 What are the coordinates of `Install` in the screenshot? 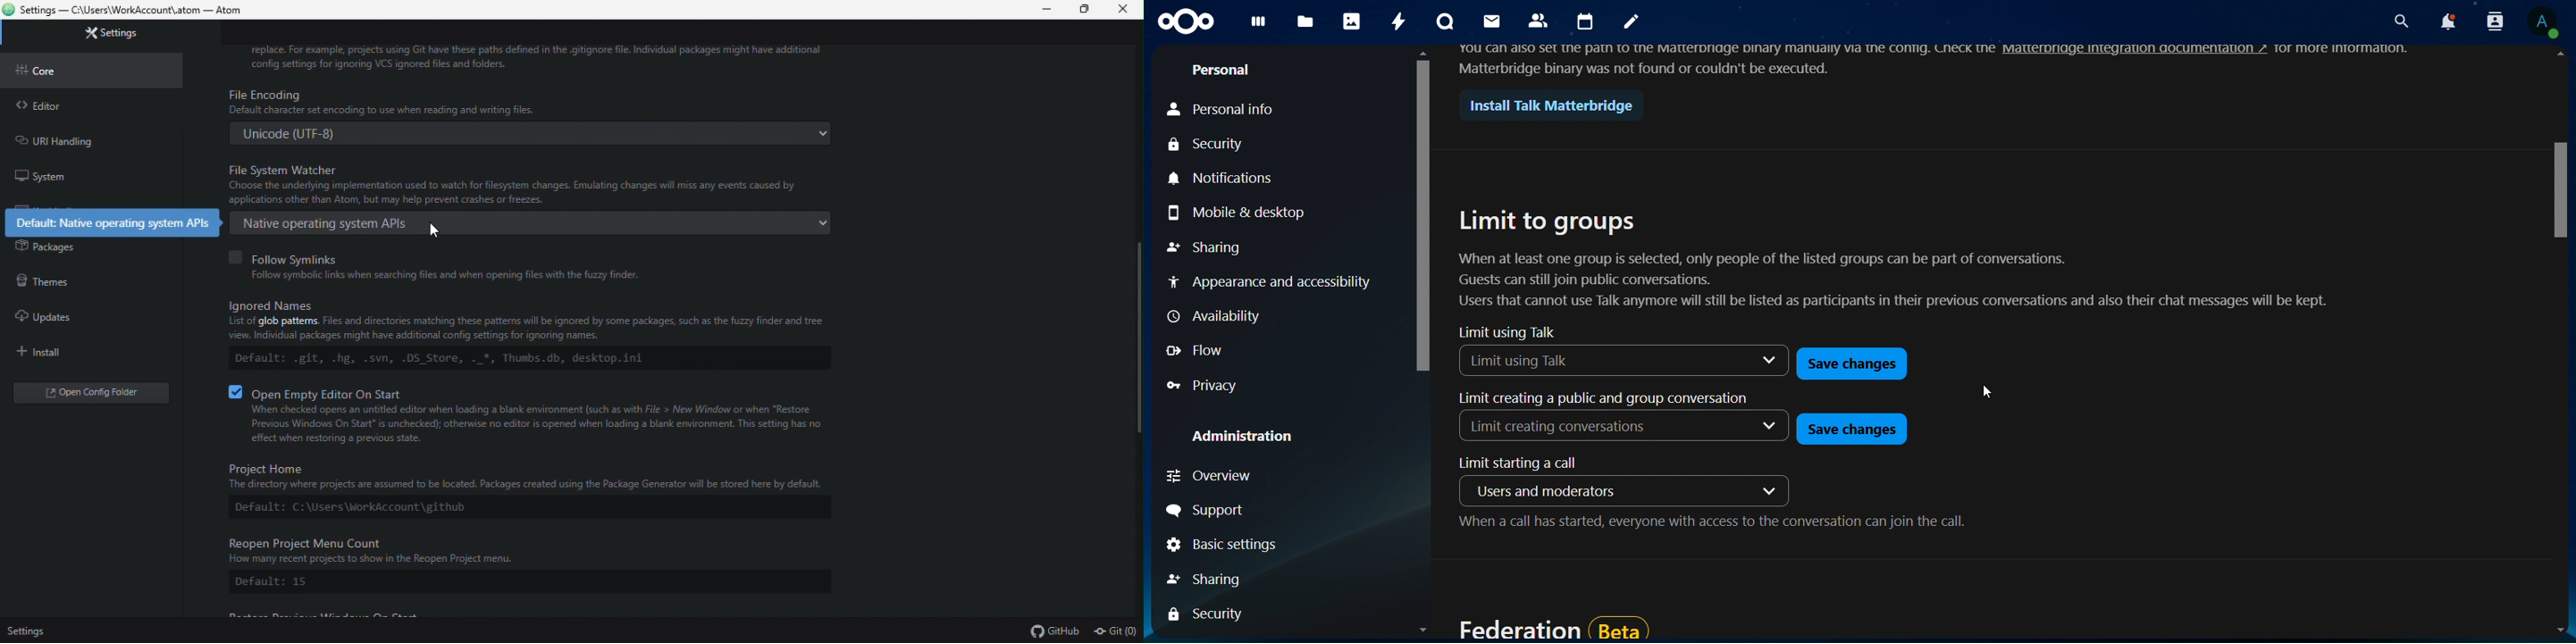 It's located at (47, 352).